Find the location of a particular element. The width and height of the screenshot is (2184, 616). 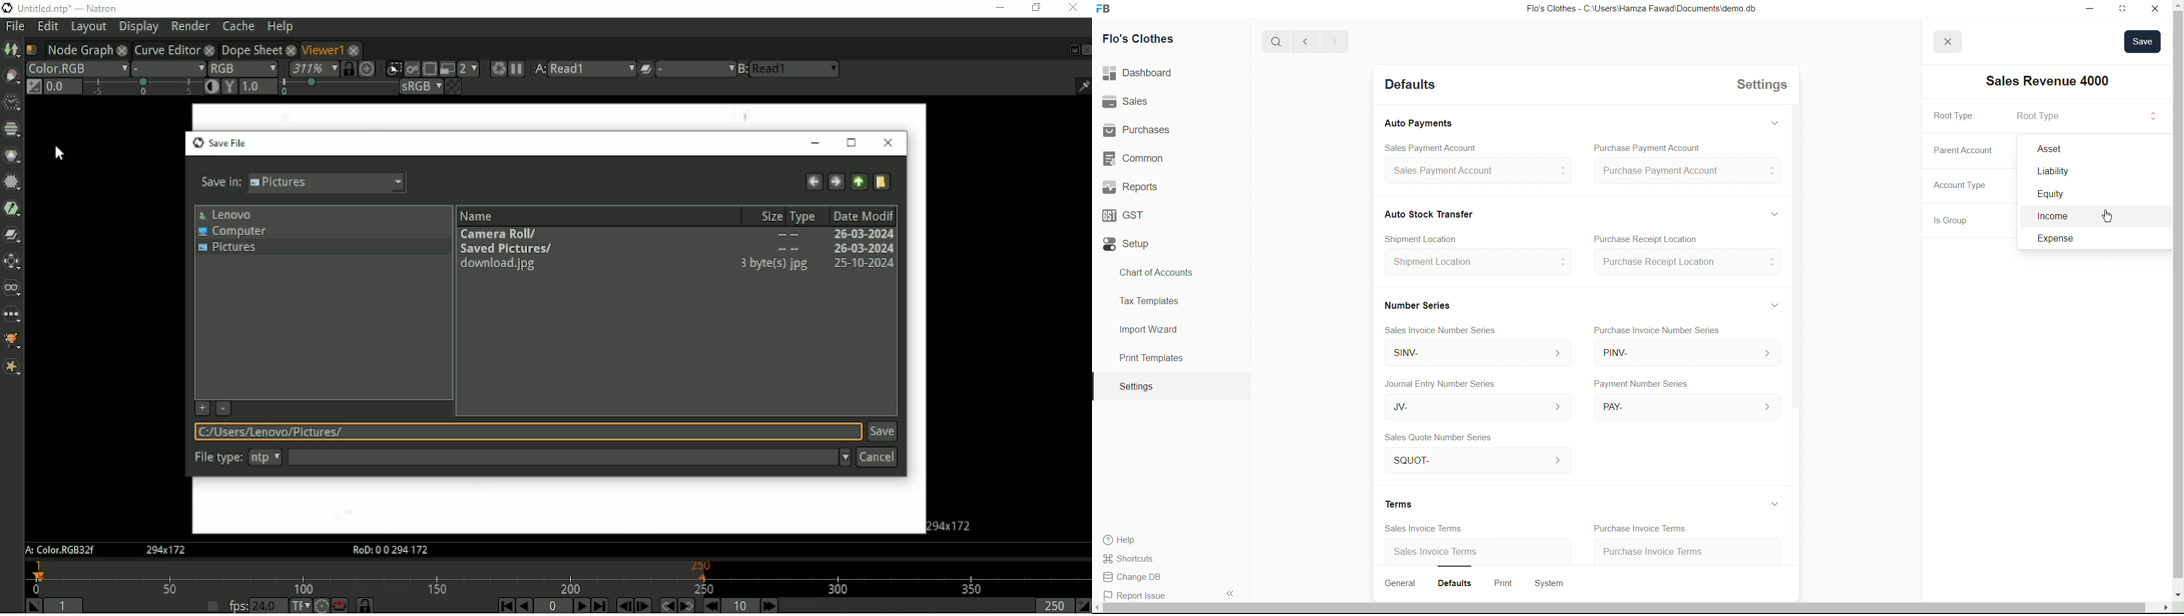

Flo's Clothes - C:\Users\Hamza Fawad\Documents\demo db is located at coordinates (1646, 9).